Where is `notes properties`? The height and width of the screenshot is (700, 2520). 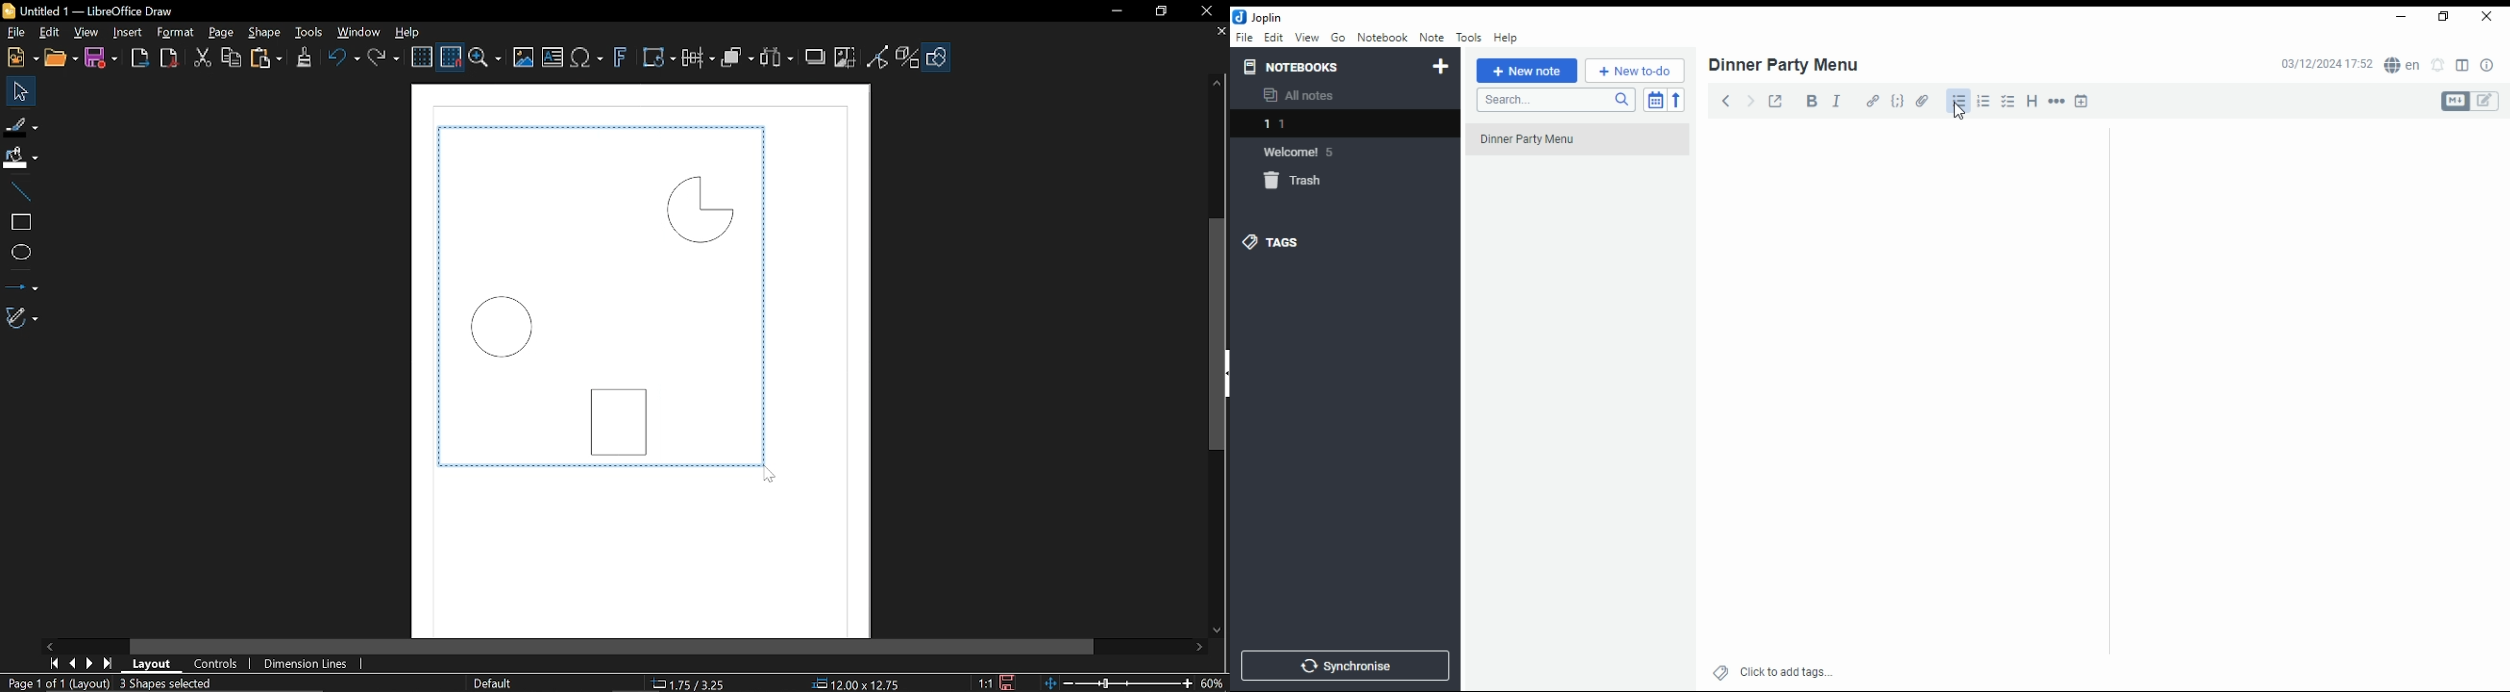
notes properties is located at coordinates (2488, 65).